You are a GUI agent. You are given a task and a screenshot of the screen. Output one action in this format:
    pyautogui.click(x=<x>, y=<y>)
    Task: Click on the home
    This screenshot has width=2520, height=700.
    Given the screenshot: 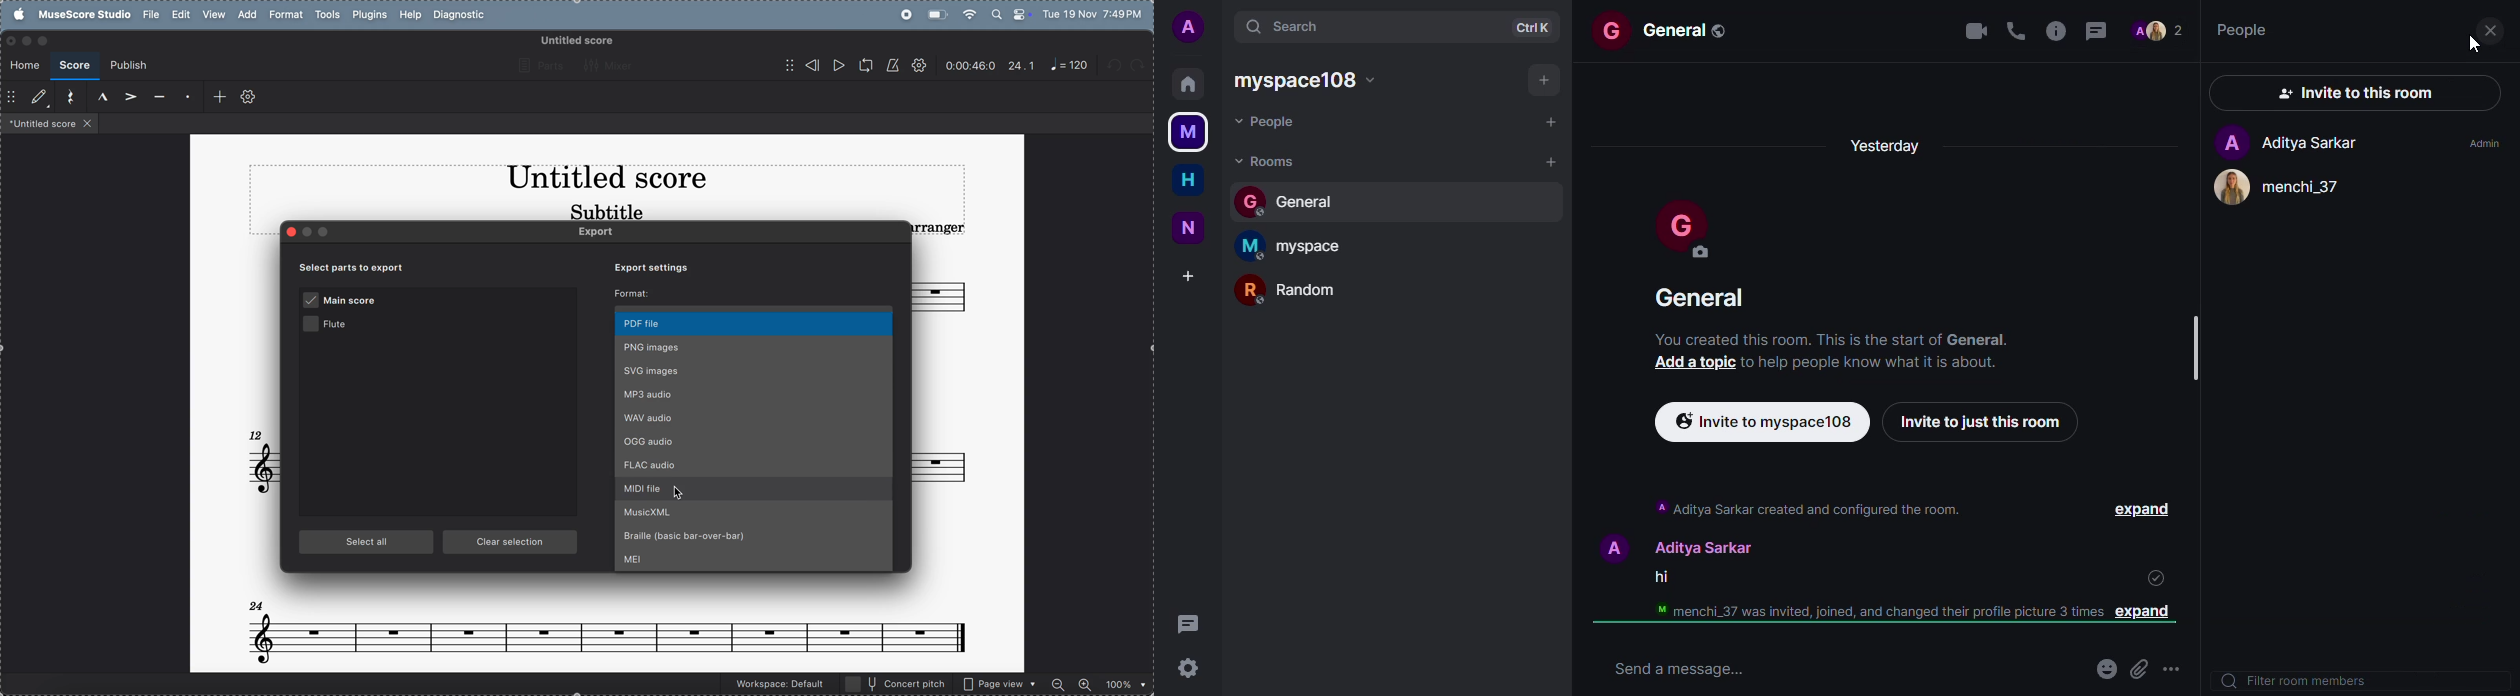 What is the action you would take?
    pyautogui.click(x=22, y=63)
    